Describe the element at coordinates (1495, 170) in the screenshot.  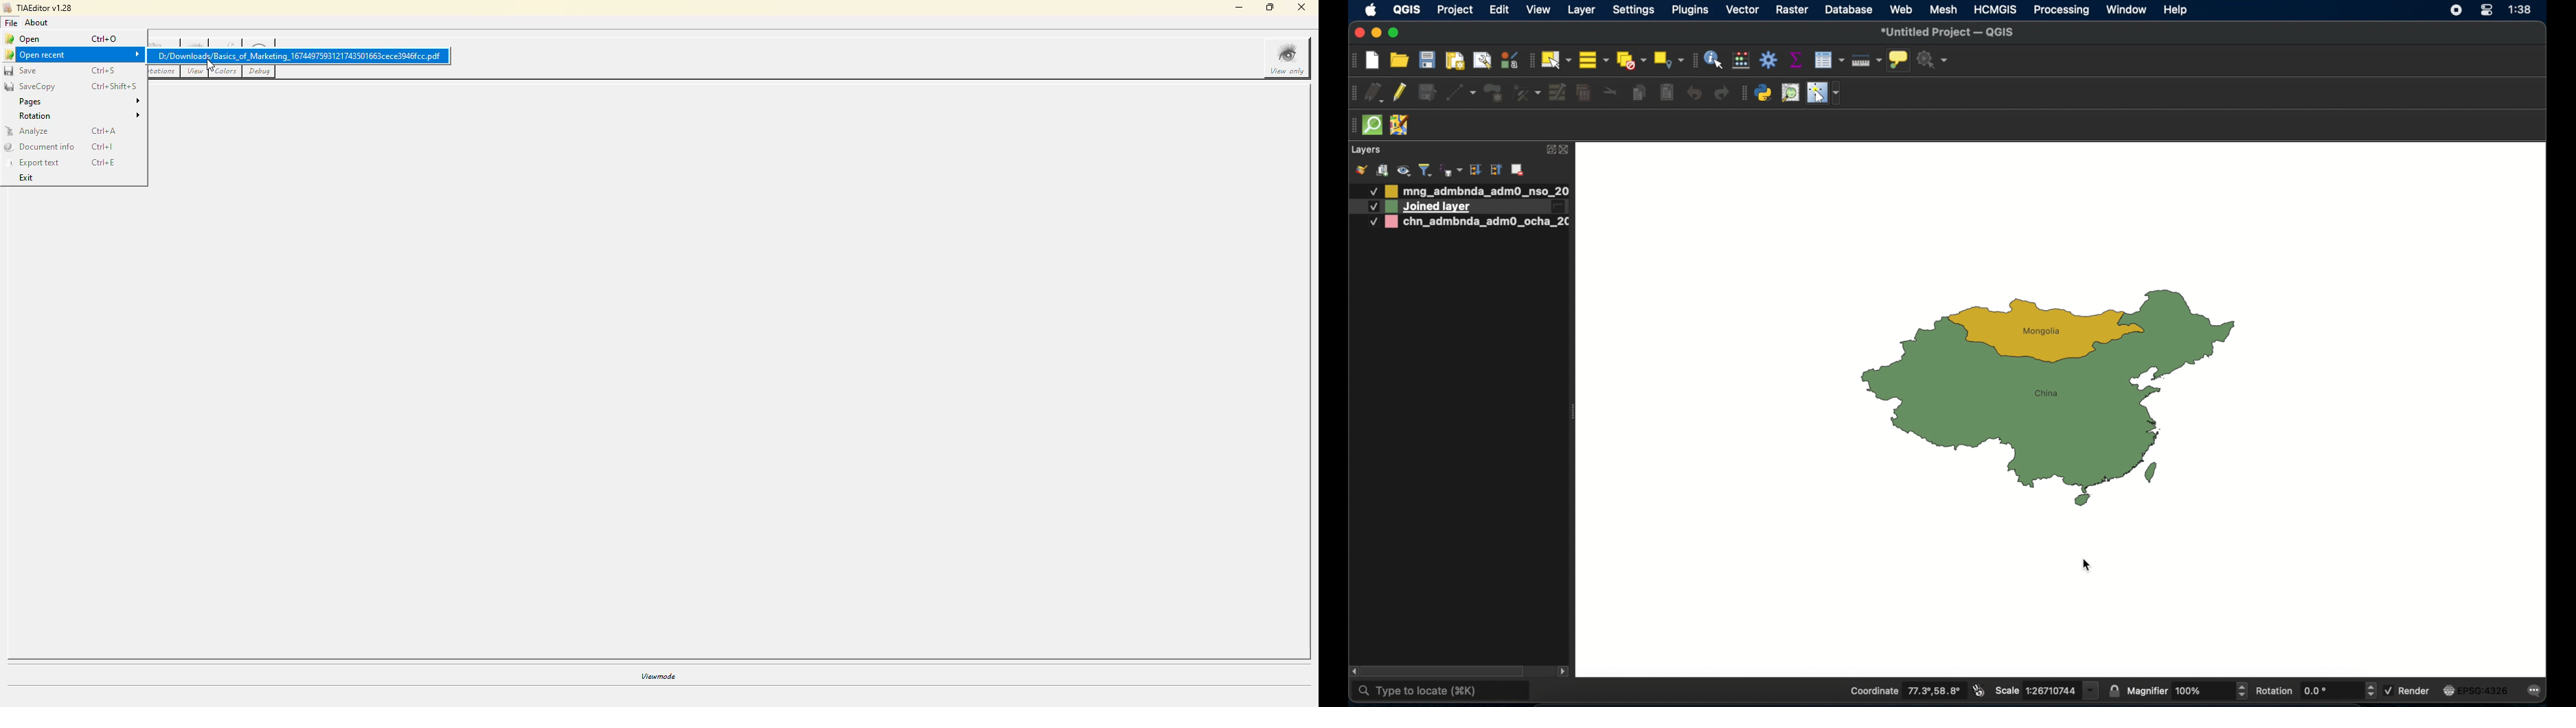
I see `collapse` at that location.